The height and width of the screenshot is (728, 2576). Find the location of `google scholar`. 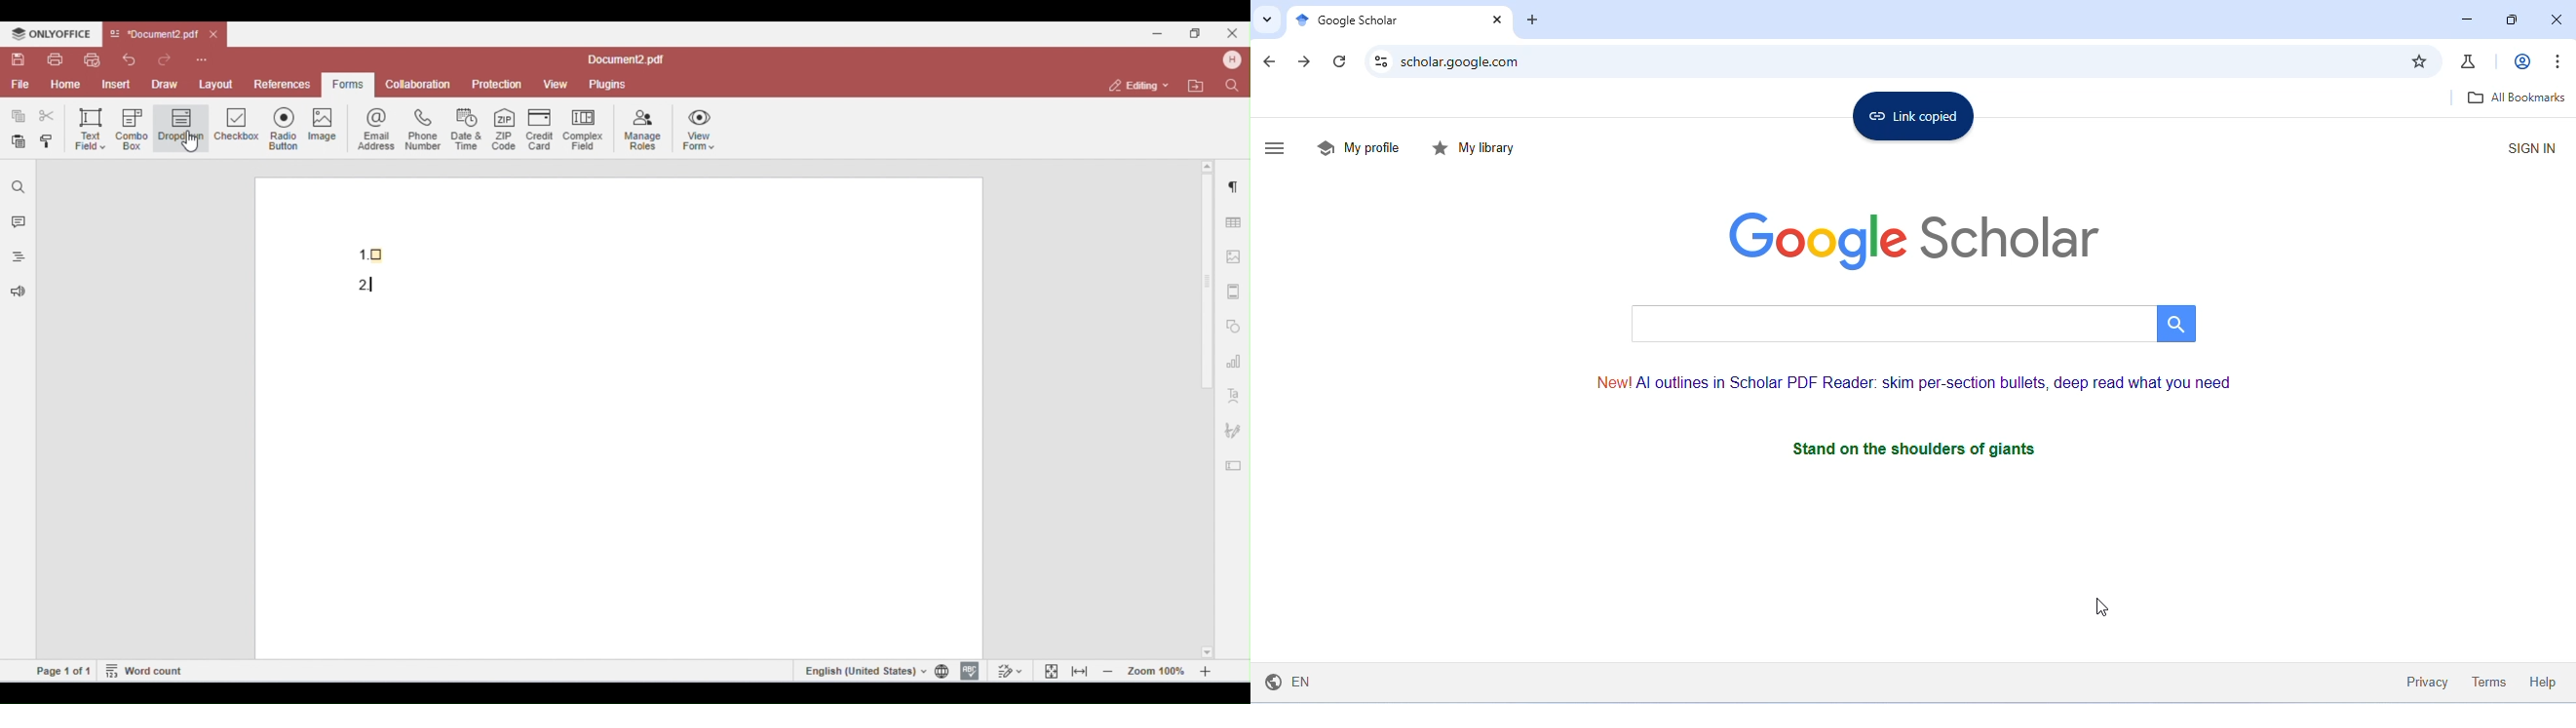

google scholar is located at coordinates (1347, 20).